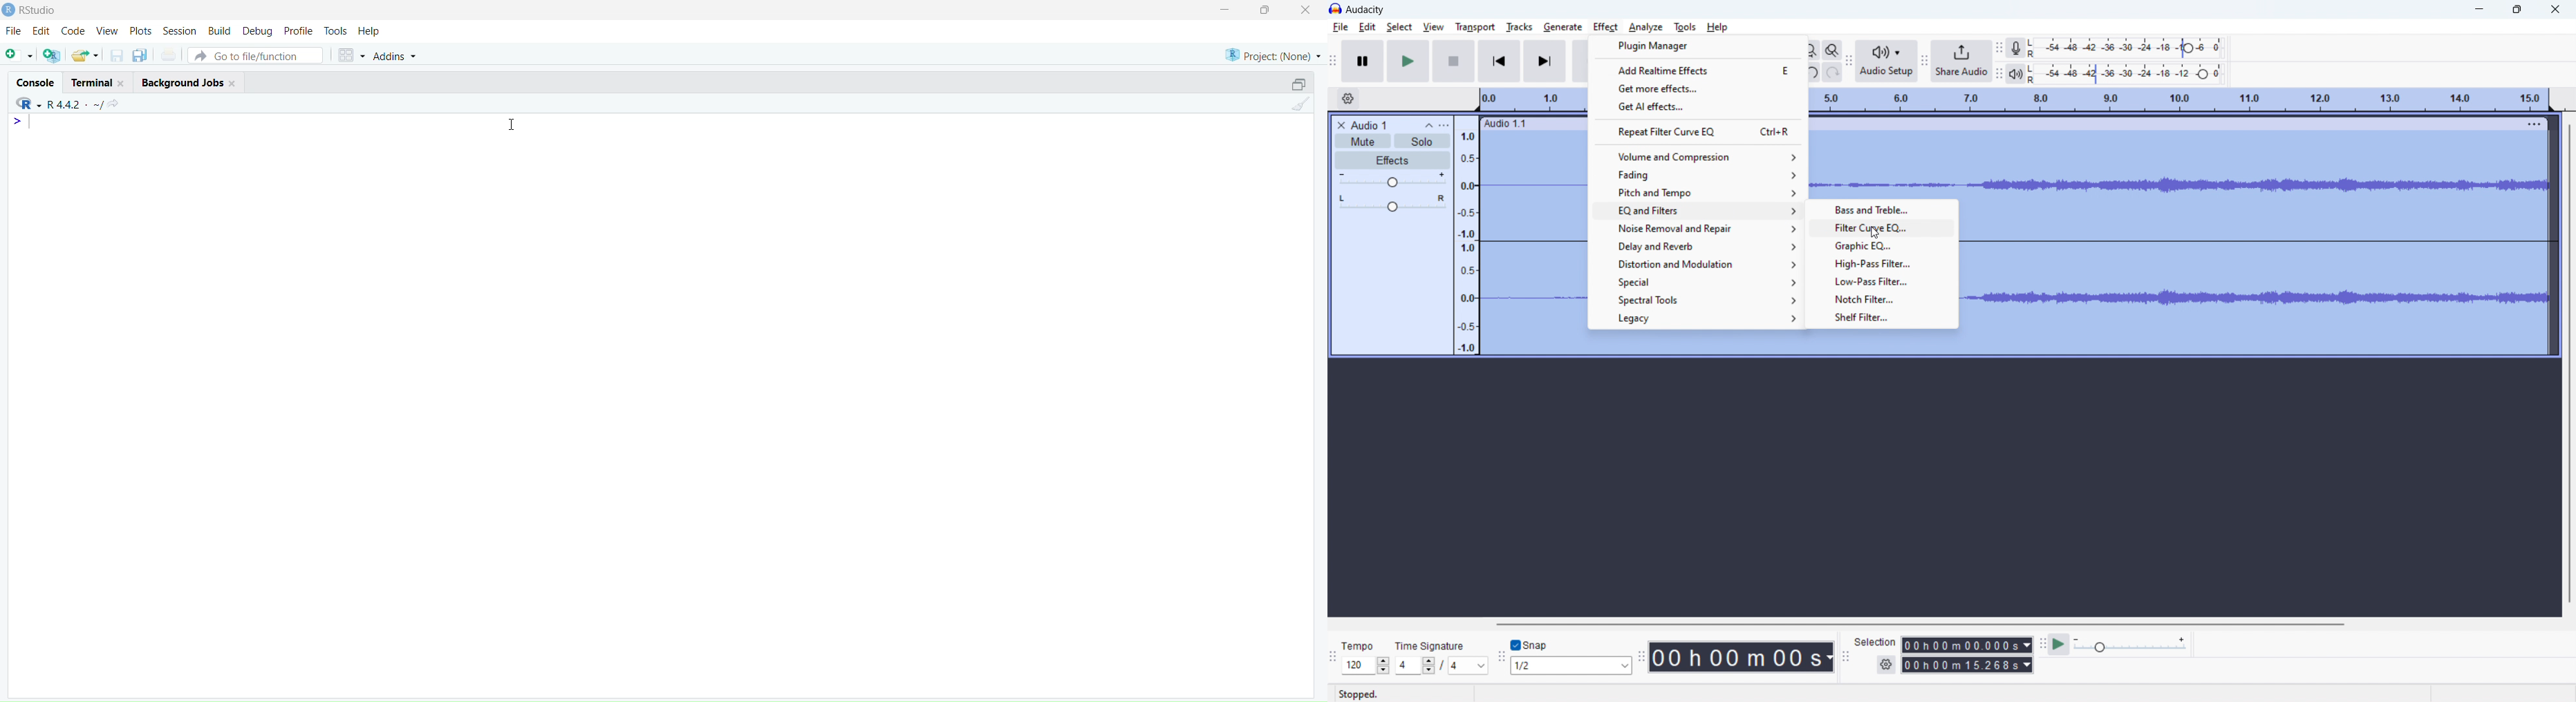 This screenshot has height=728, width=2576. Describe the element at coordinates (1698, 69) in the screenshot. I see `add realtime effects` at that location.